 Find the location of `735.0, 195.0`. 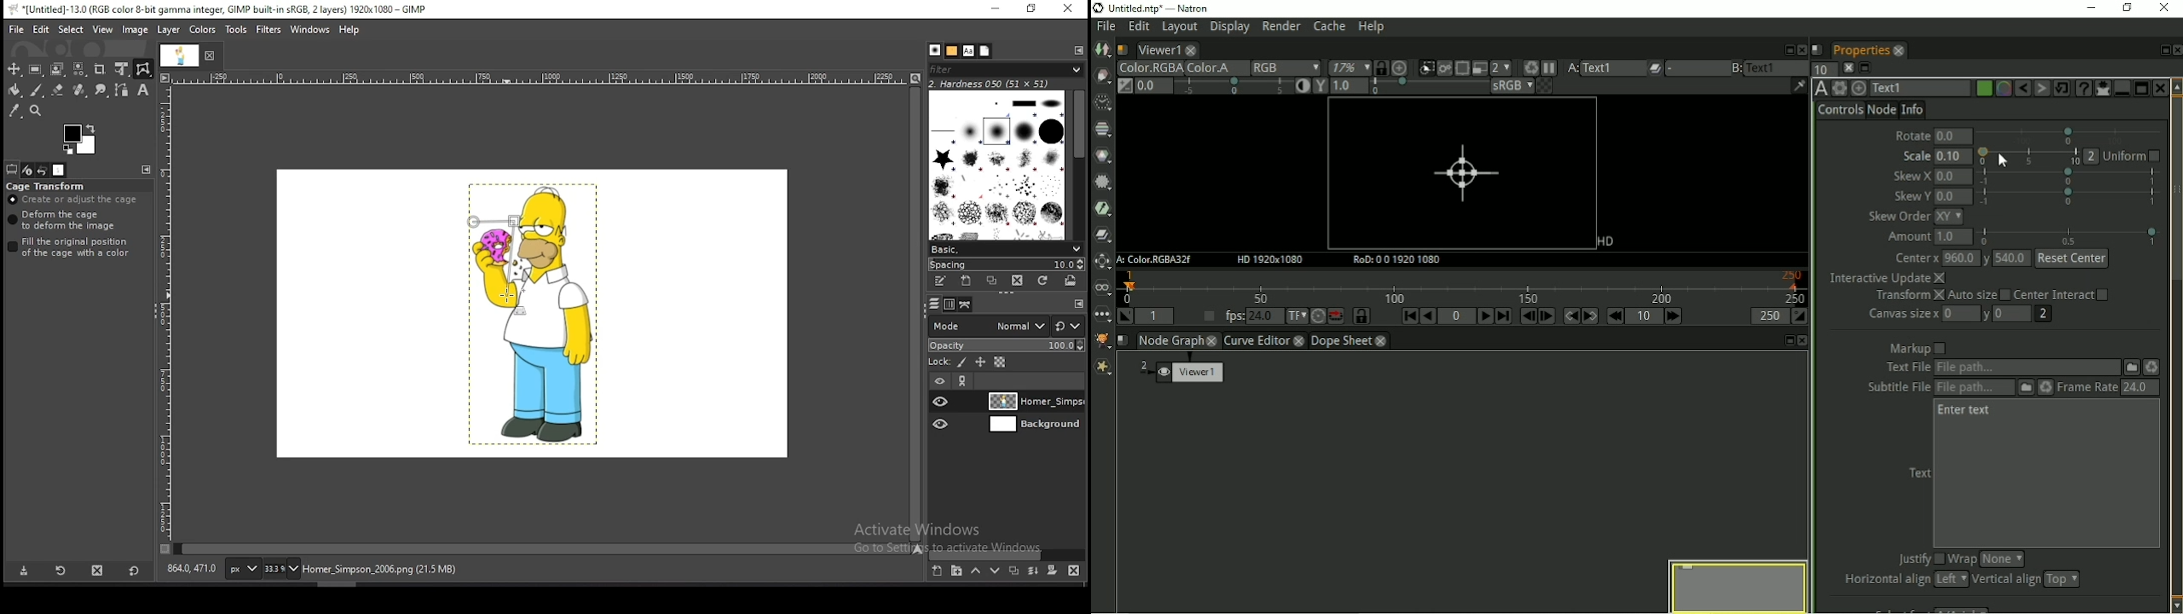

735.0, 195.0 is located at coordinates (192, 567).